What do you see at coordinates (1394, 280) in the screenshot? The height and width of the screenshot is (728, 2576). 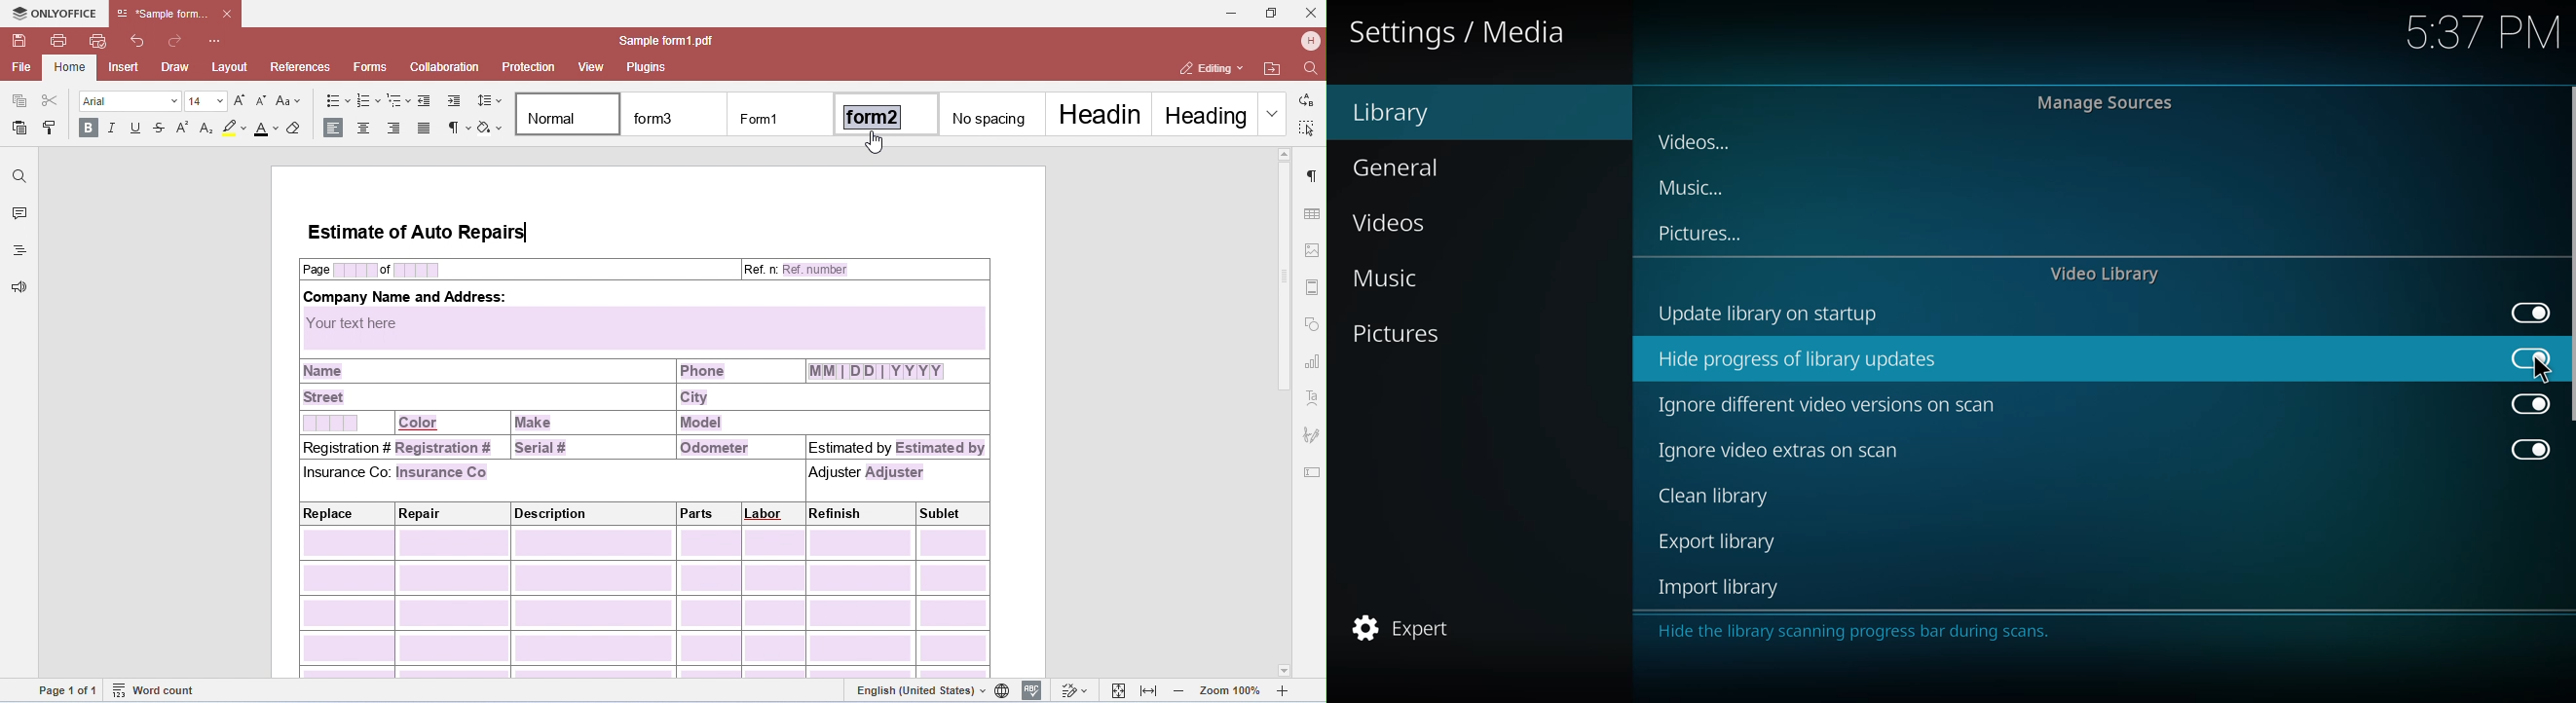 I see `music` at bounding box center [1394, 280].